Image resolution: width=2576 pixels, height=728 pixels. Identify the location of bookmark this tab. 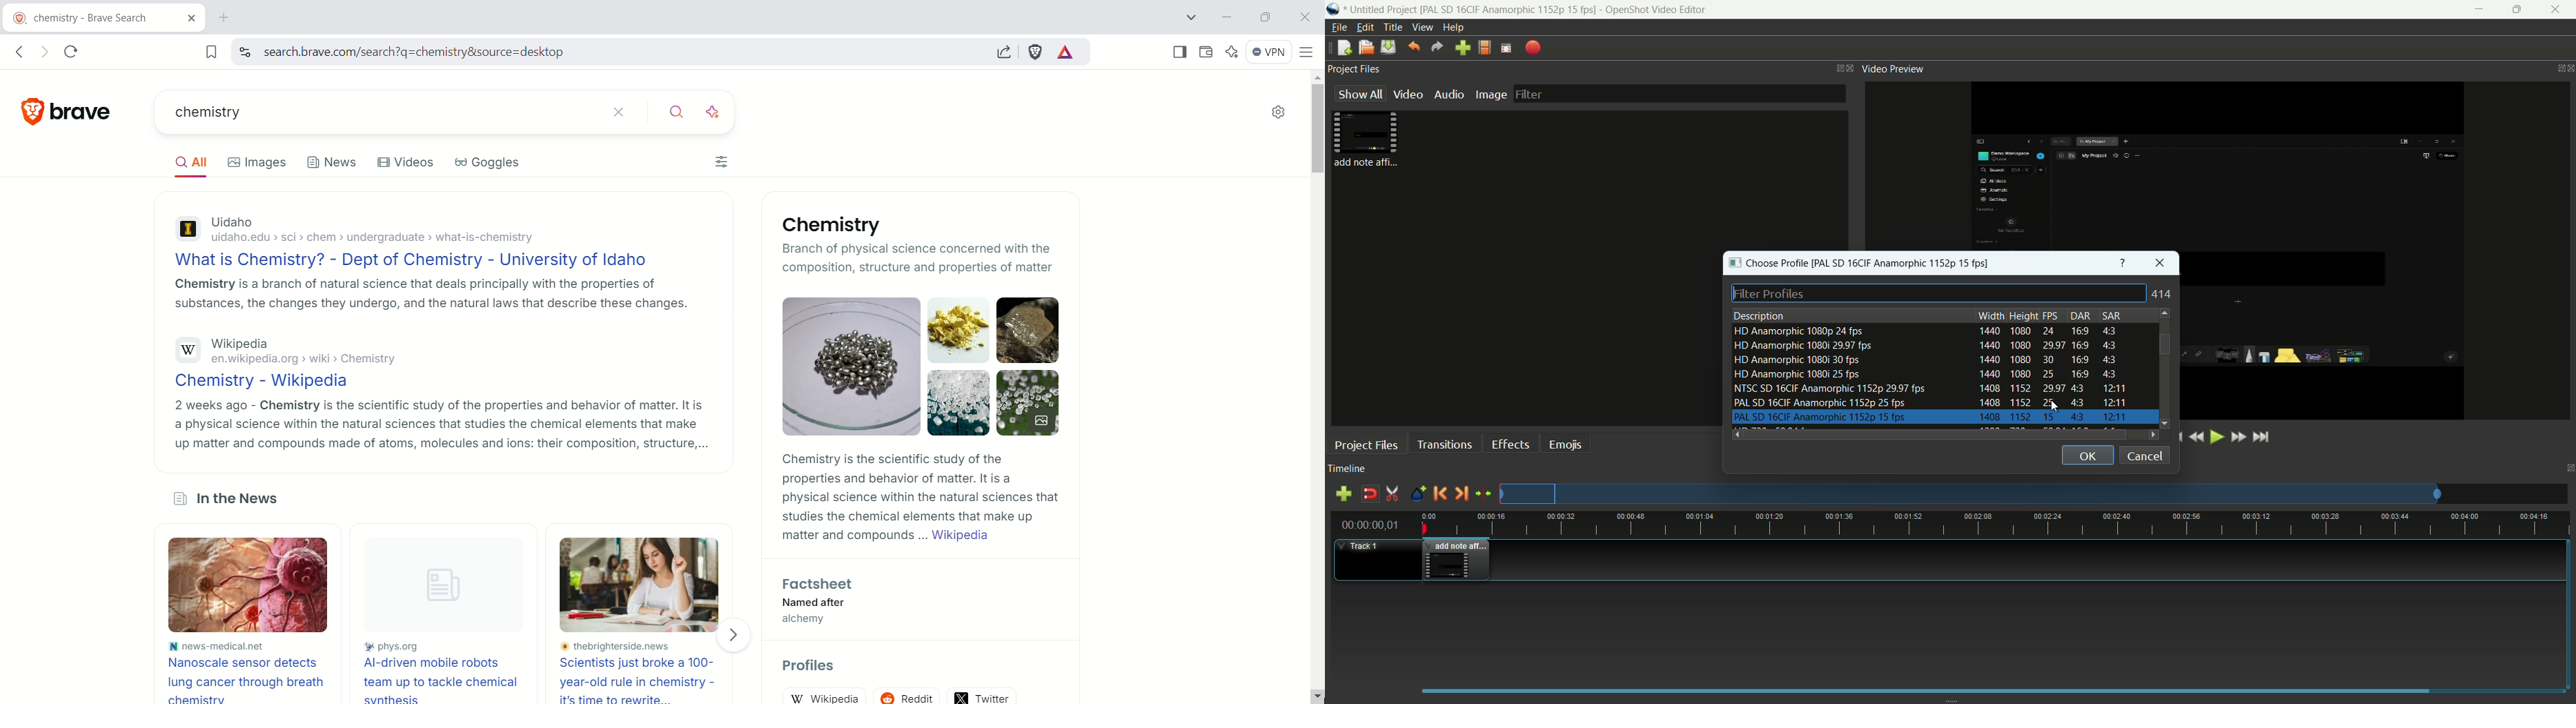
(212, 51).